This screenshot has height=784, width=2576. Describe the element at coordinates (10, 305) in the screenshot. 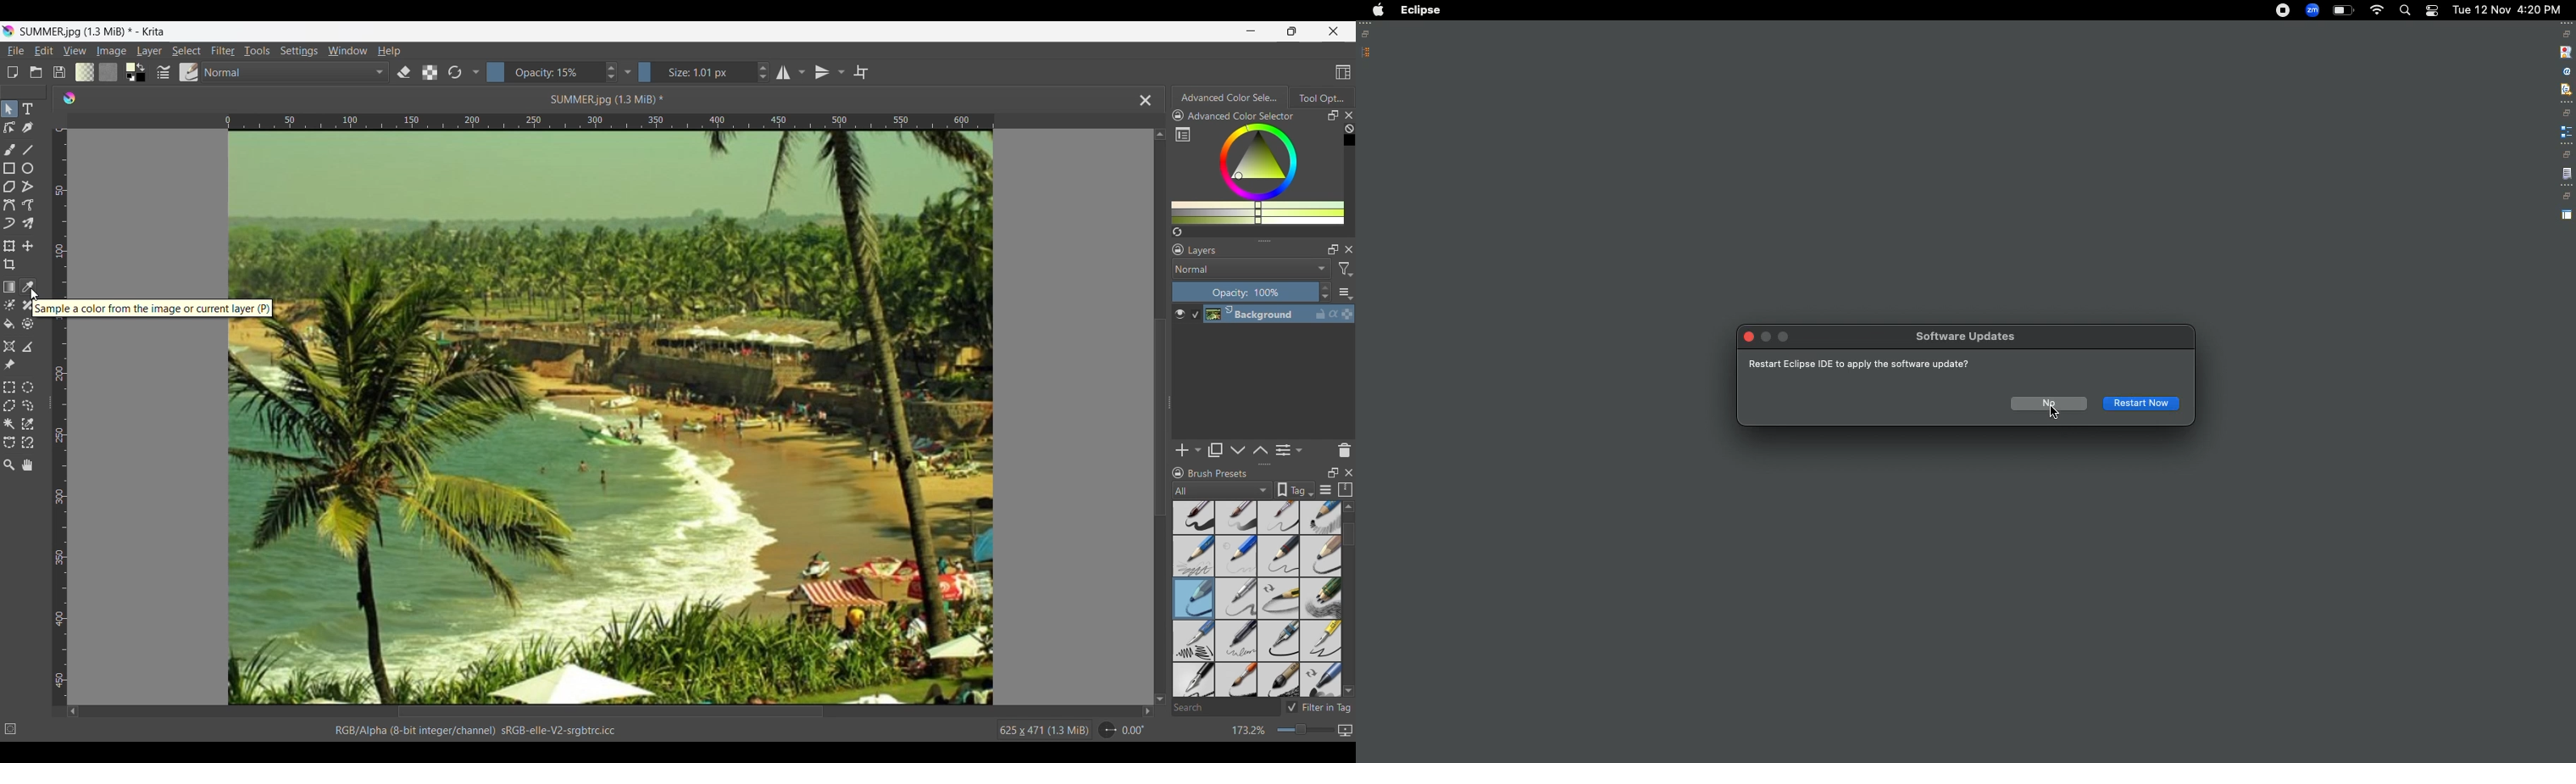

I see `Colorize mask tool` at that location.